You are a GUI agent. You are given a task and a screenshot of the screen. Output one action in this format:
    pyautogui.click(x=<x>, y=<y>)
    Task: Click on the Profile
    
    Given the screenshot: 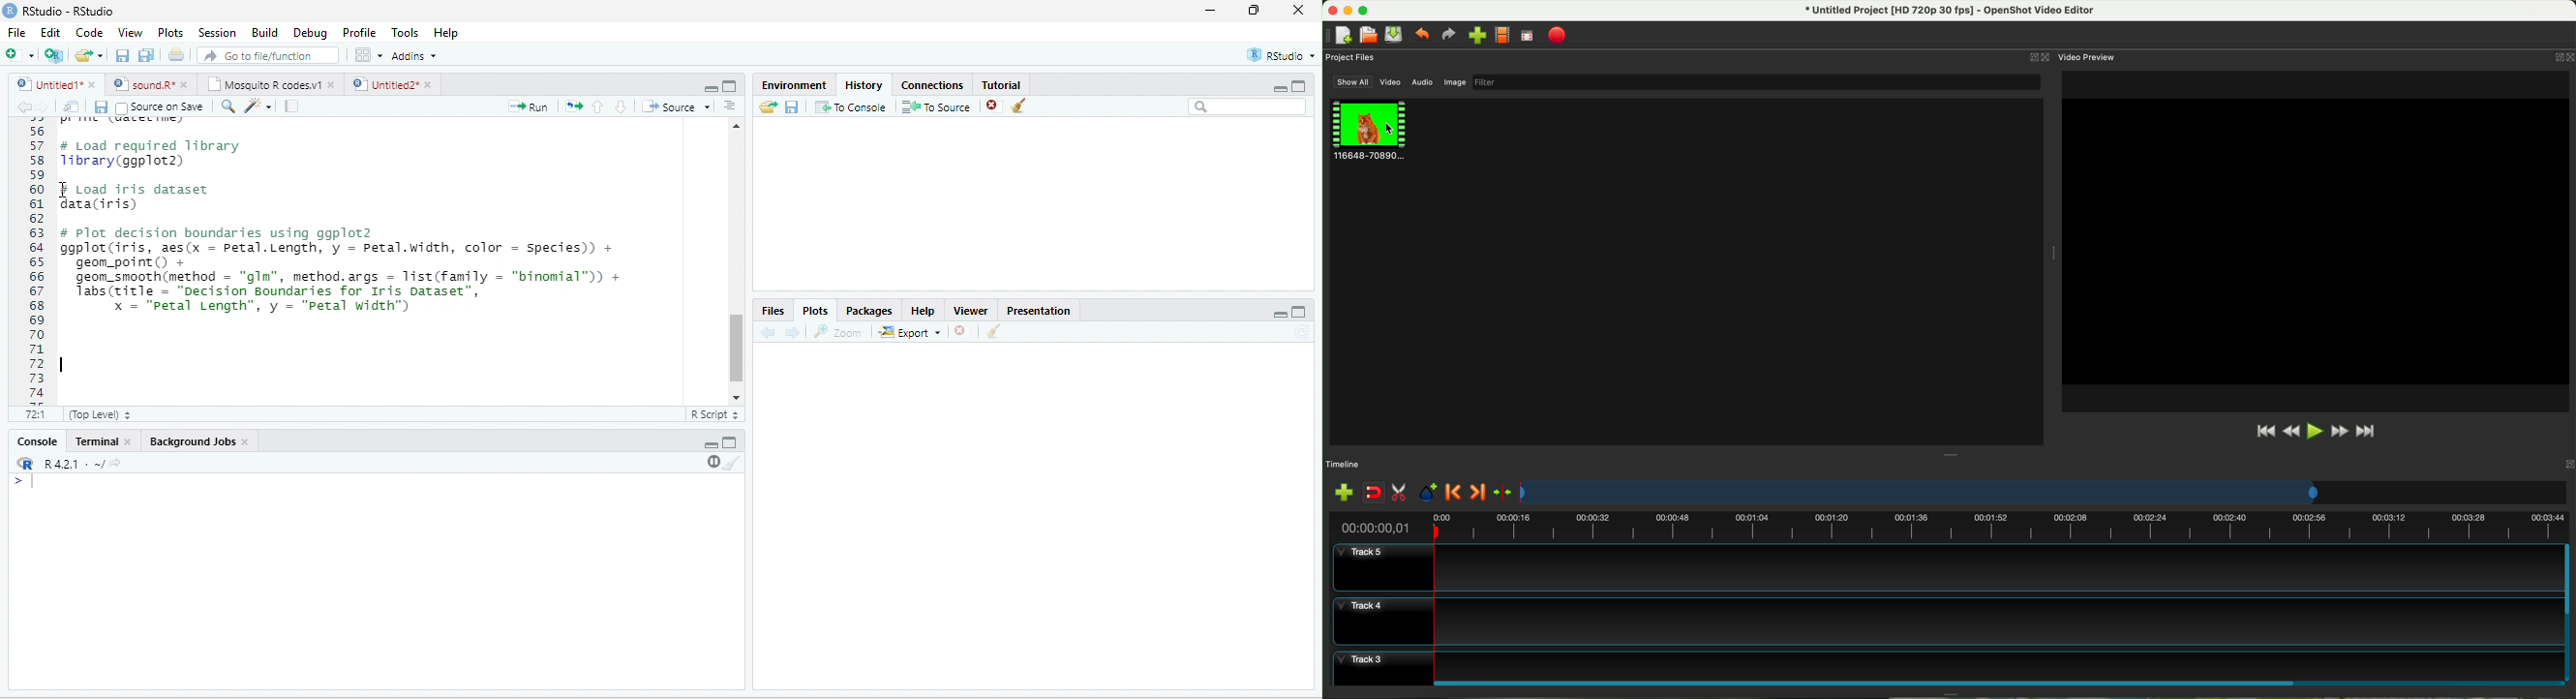 What is the action you would take?
    pyautogui.click(x=361, y=33)
    